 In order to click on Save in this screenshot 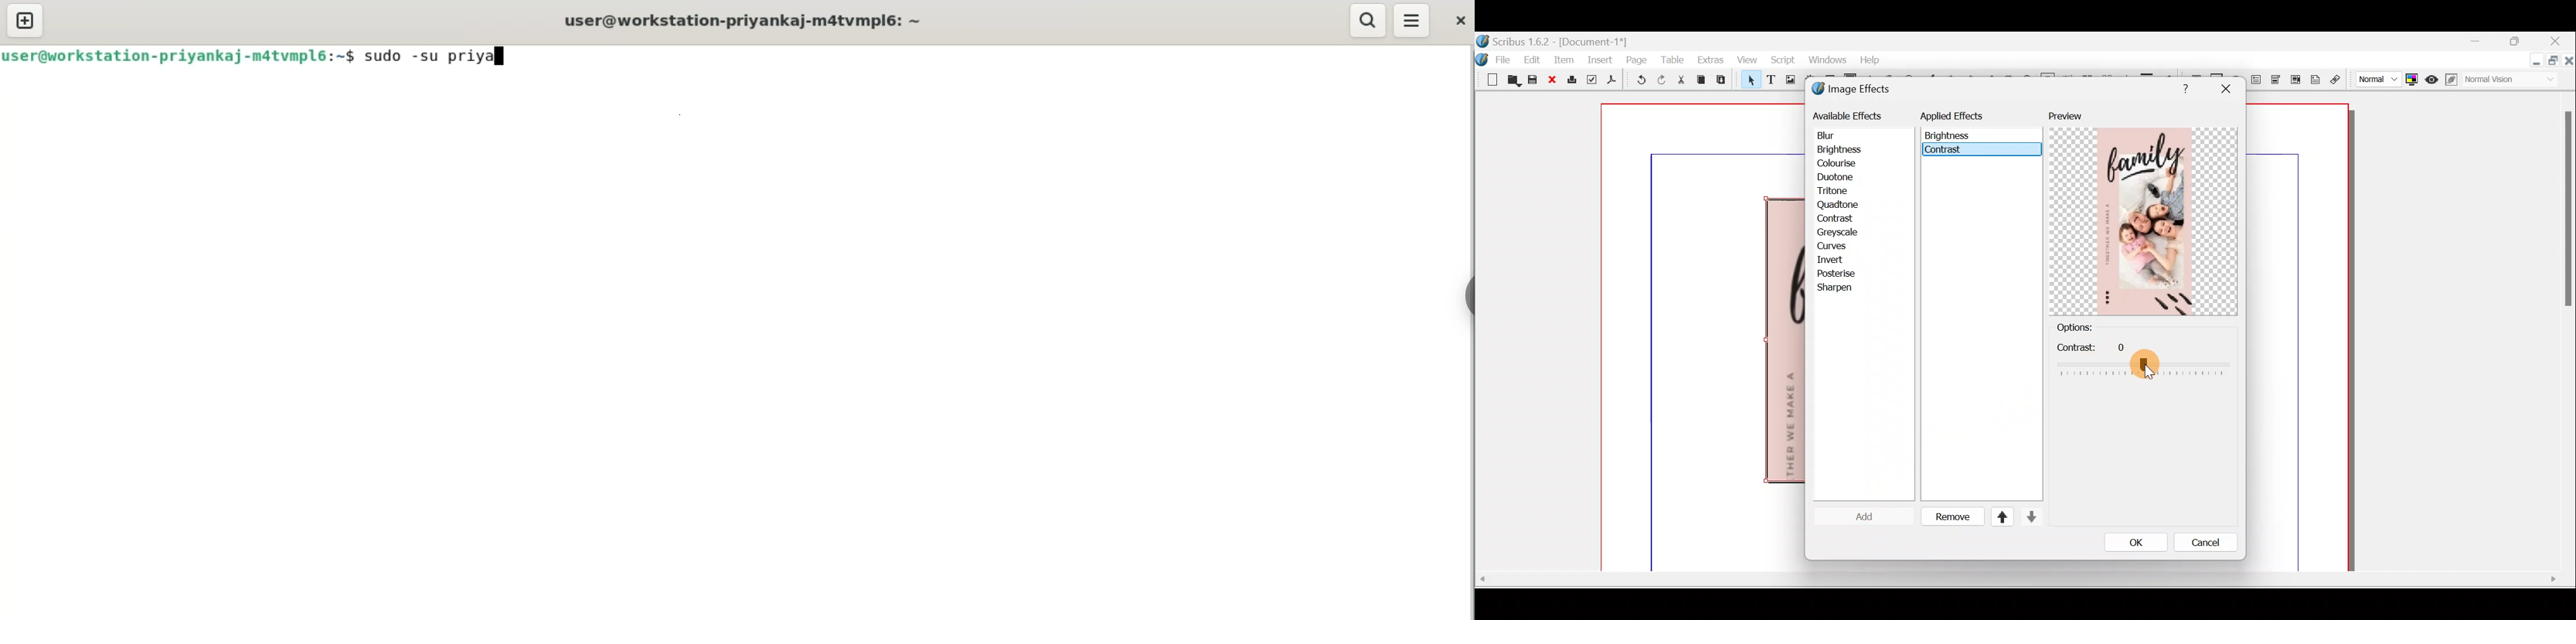, I will do `click(1533, 81)`.